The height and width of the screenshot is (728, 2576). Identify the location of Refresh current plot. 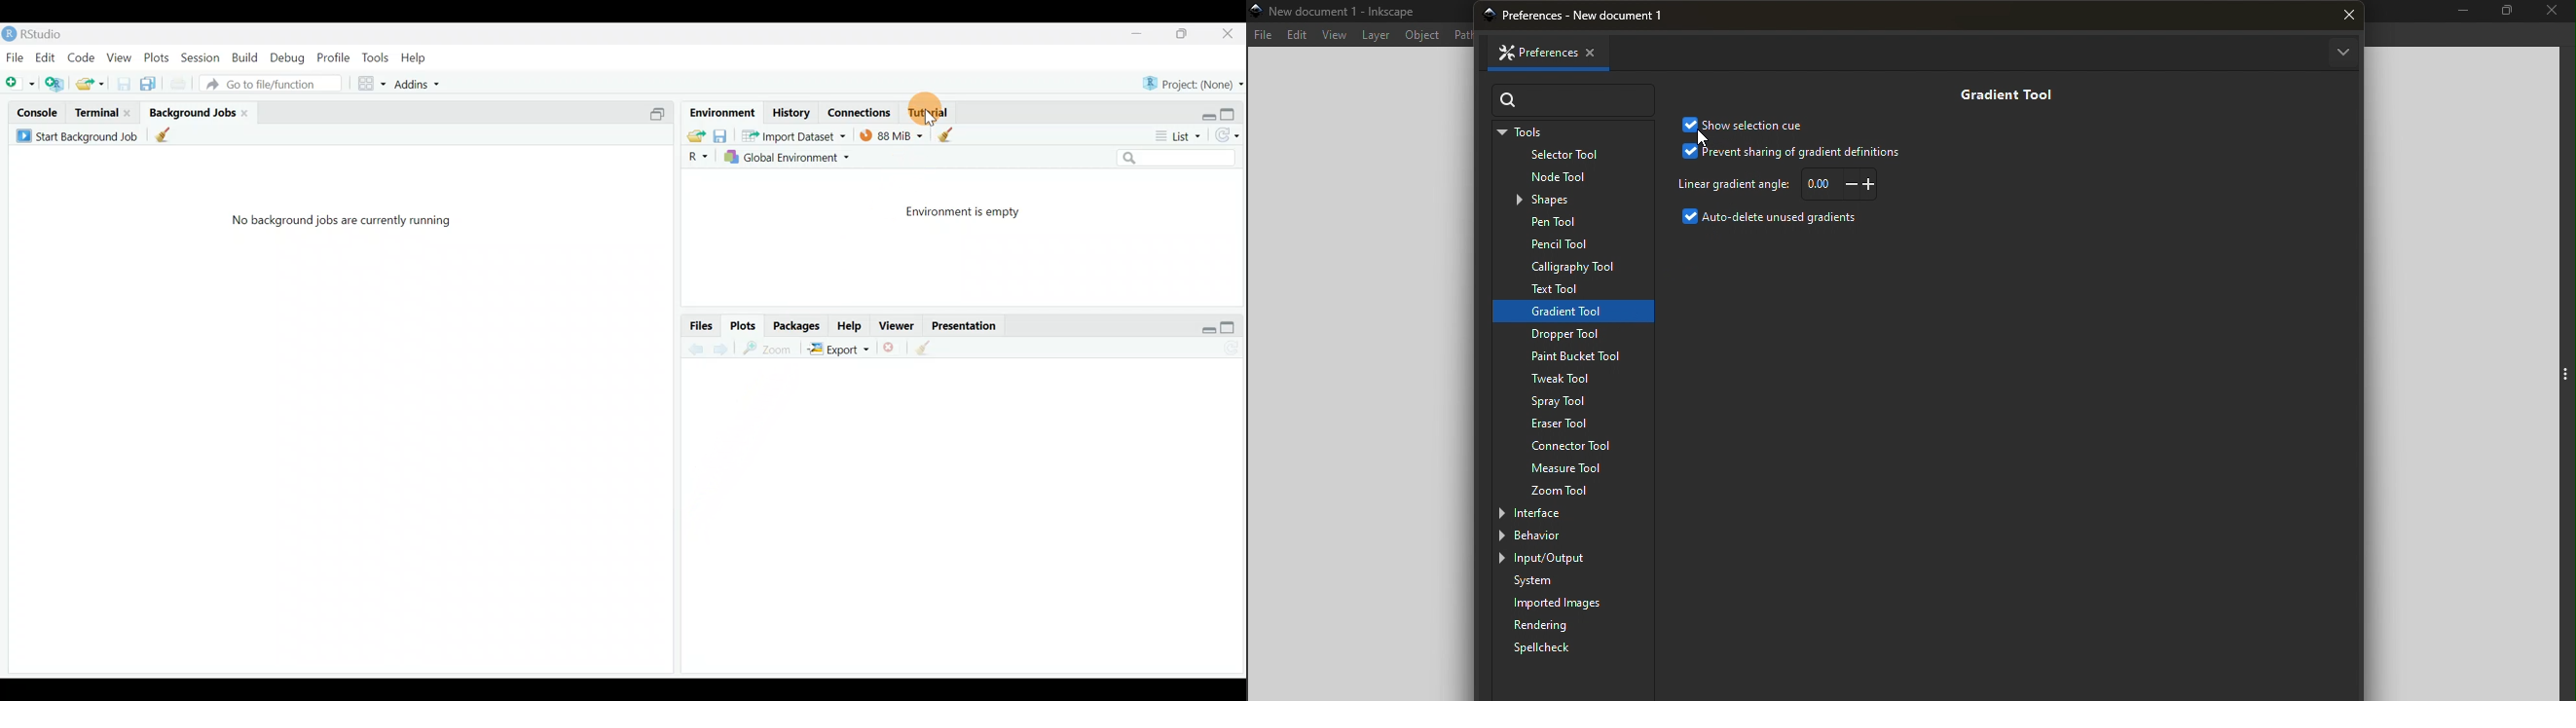
(1229, 346).